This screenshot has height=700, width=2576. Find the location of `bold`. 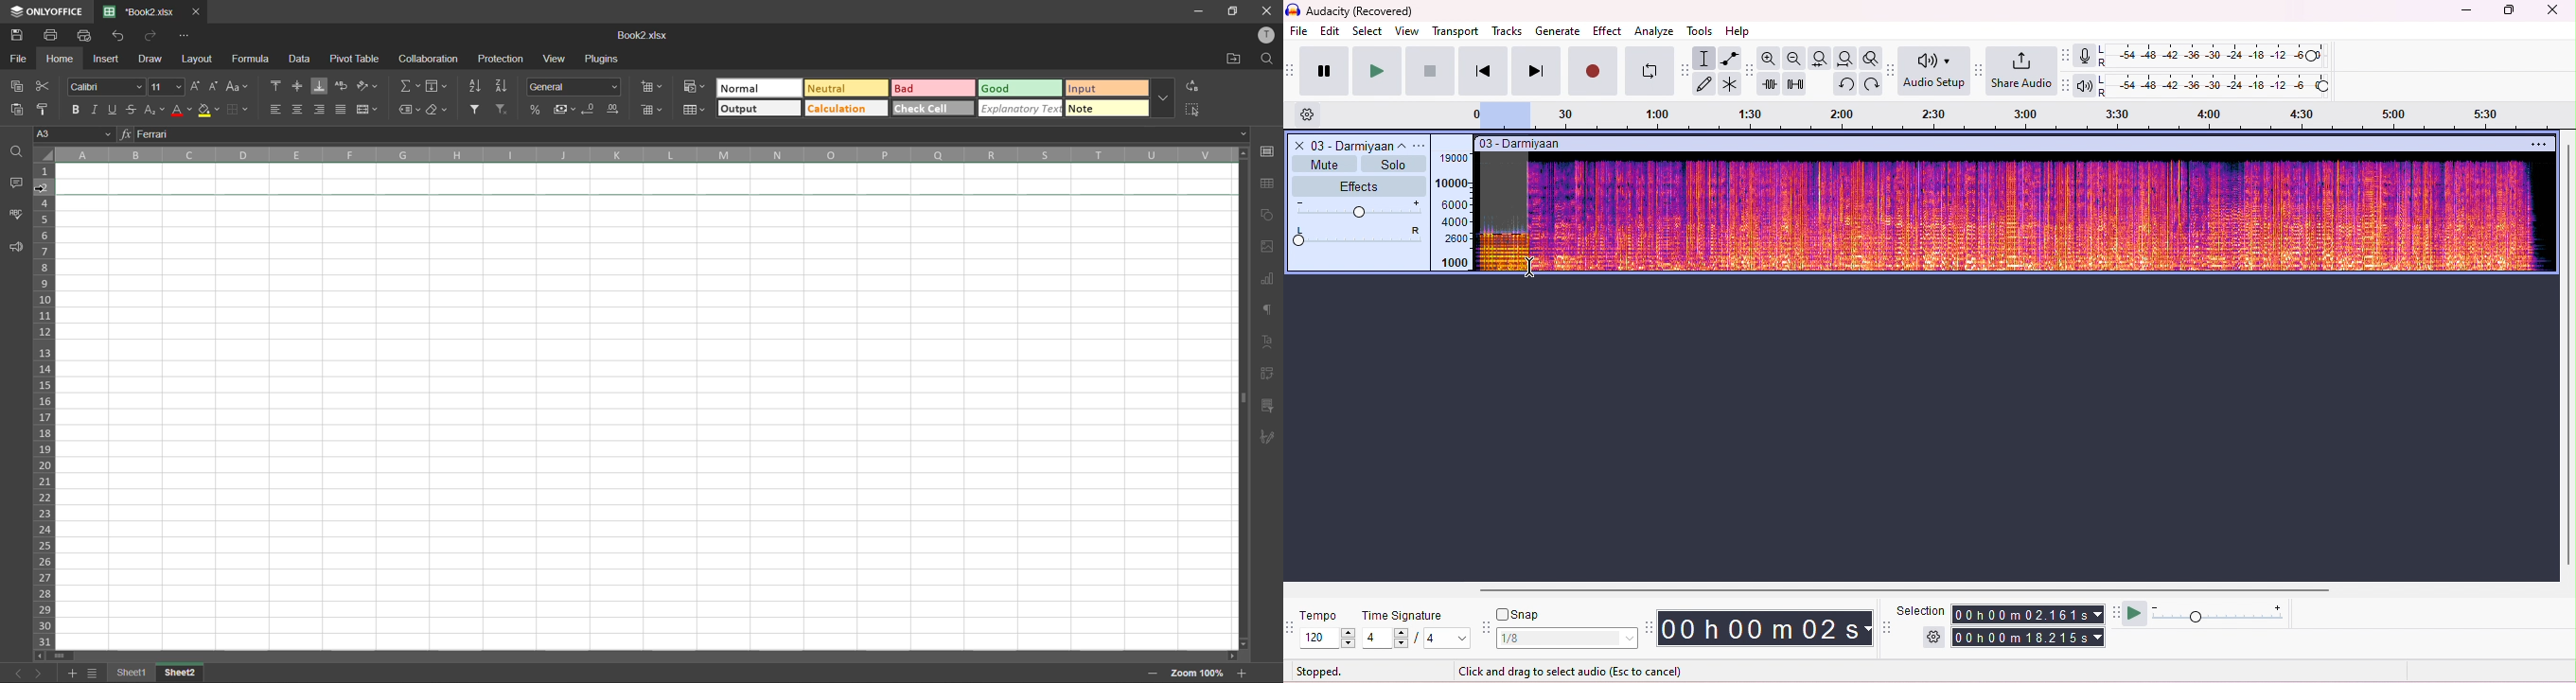

bold is located at coordinates (76, 108).